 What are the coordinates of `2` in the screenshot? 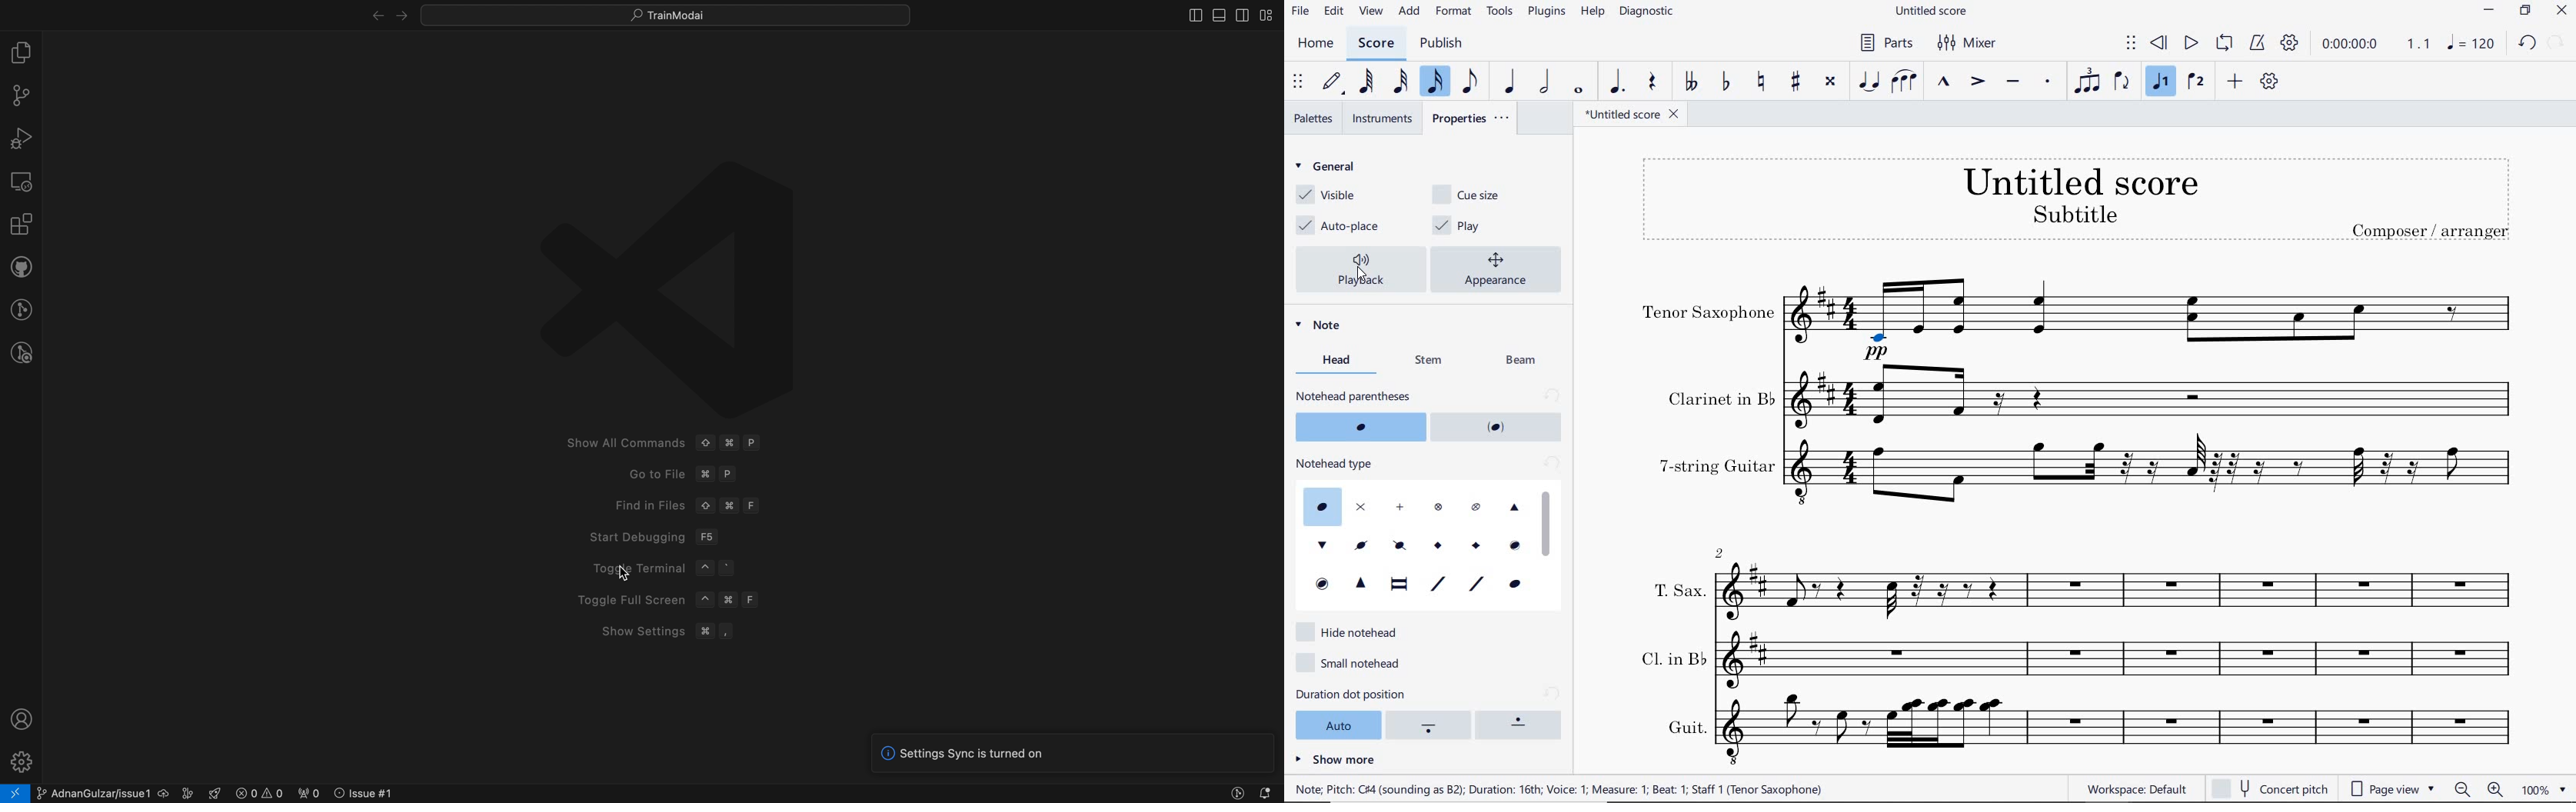 It's located at (1720, 551).